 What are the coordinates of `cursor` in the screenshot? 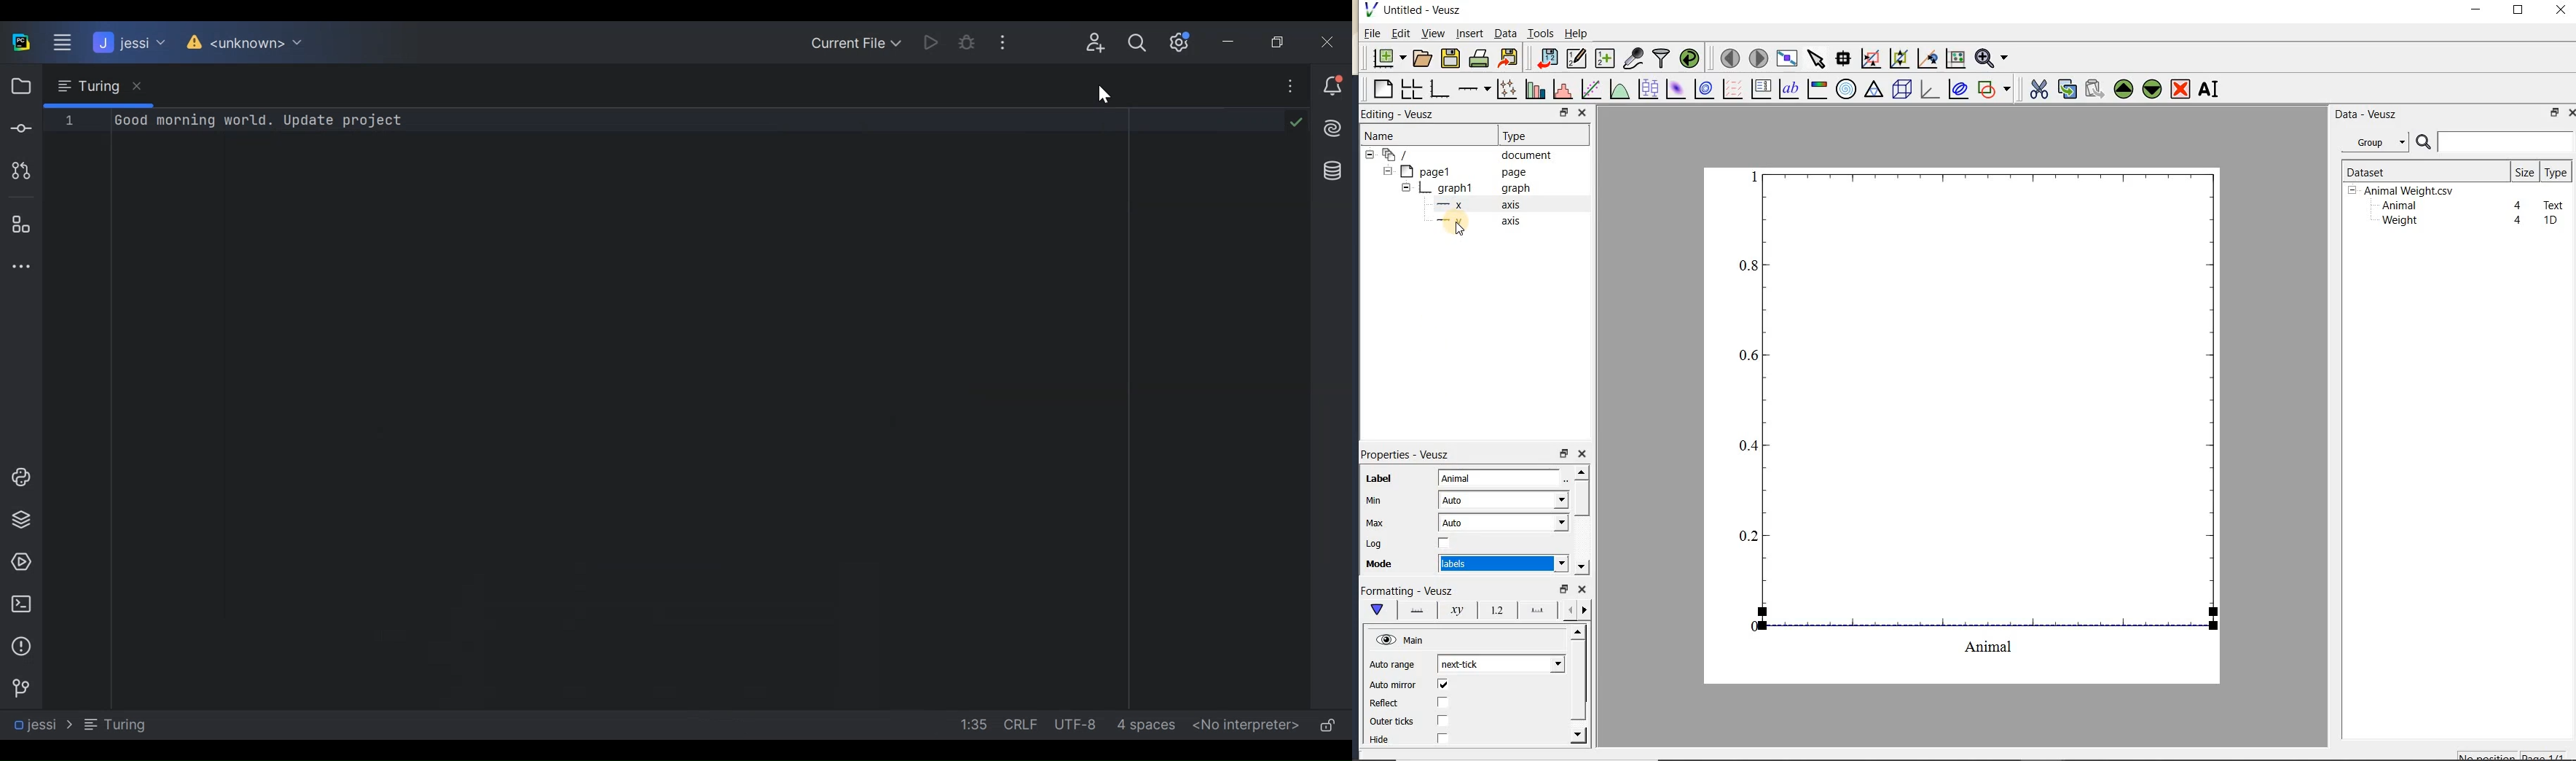 It's located at (1458, 232).